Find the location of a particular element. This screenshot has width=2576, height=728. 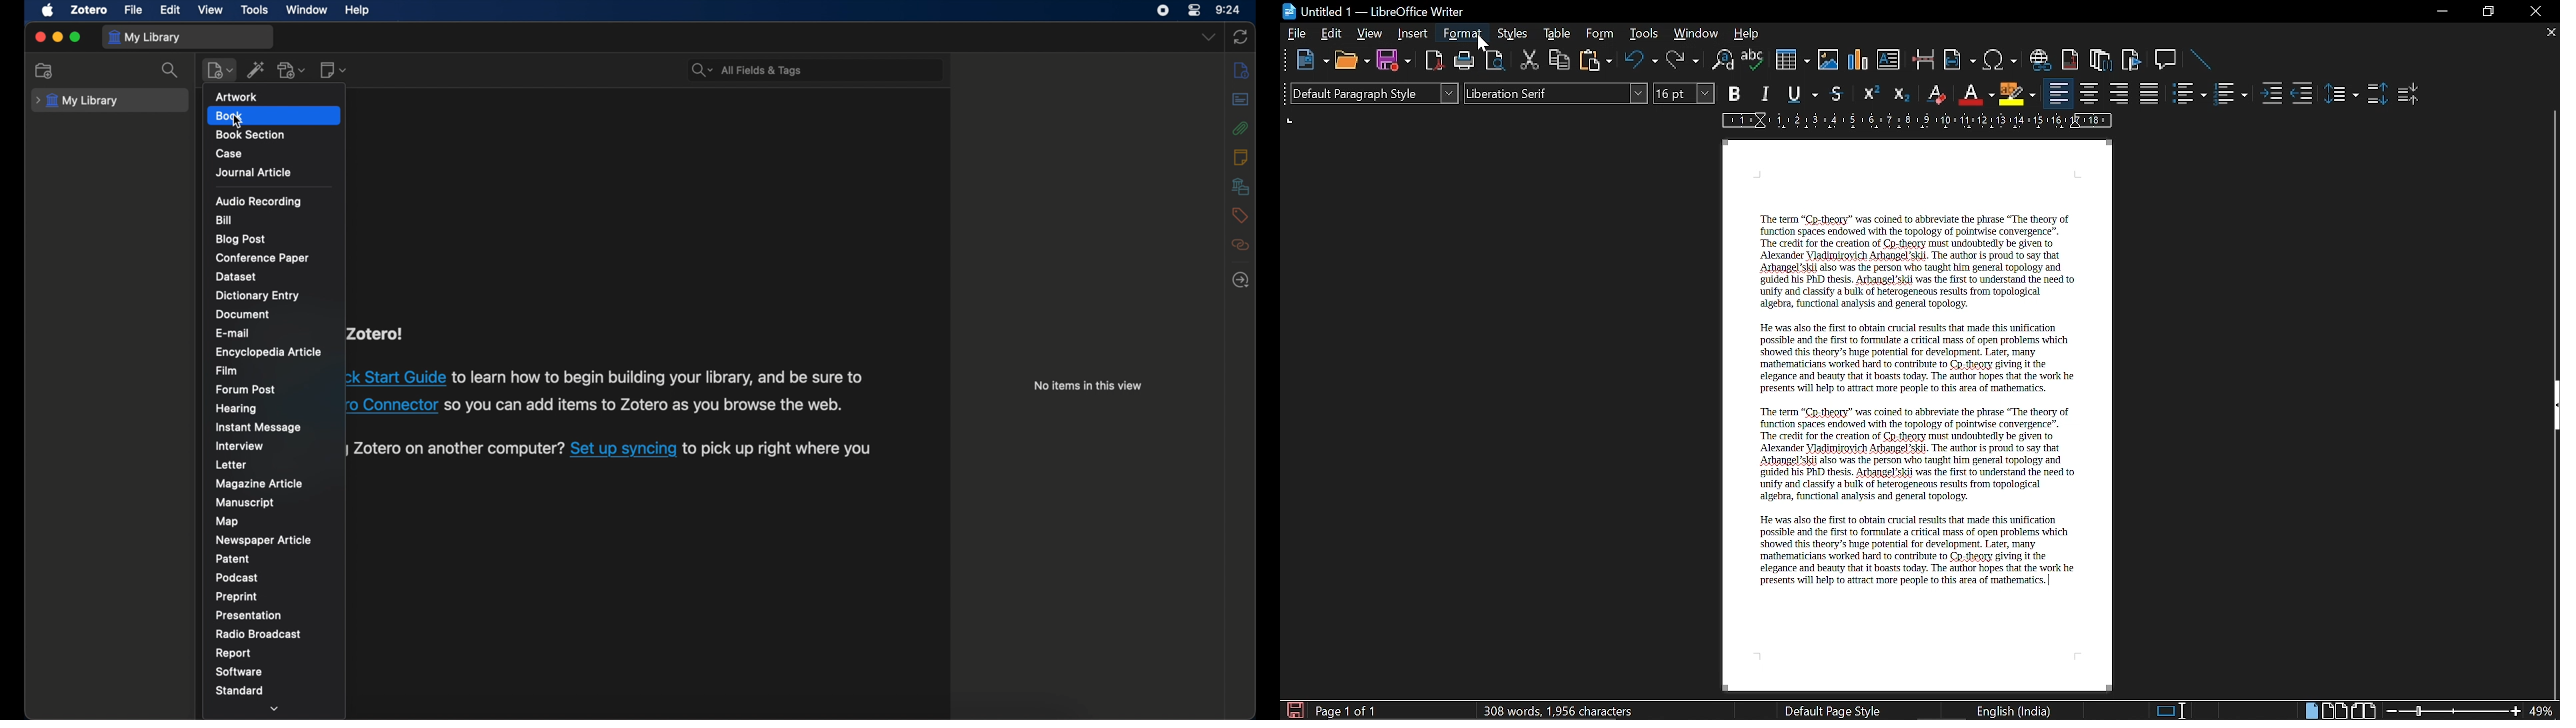

Save is located at coordinates (1291, 710).